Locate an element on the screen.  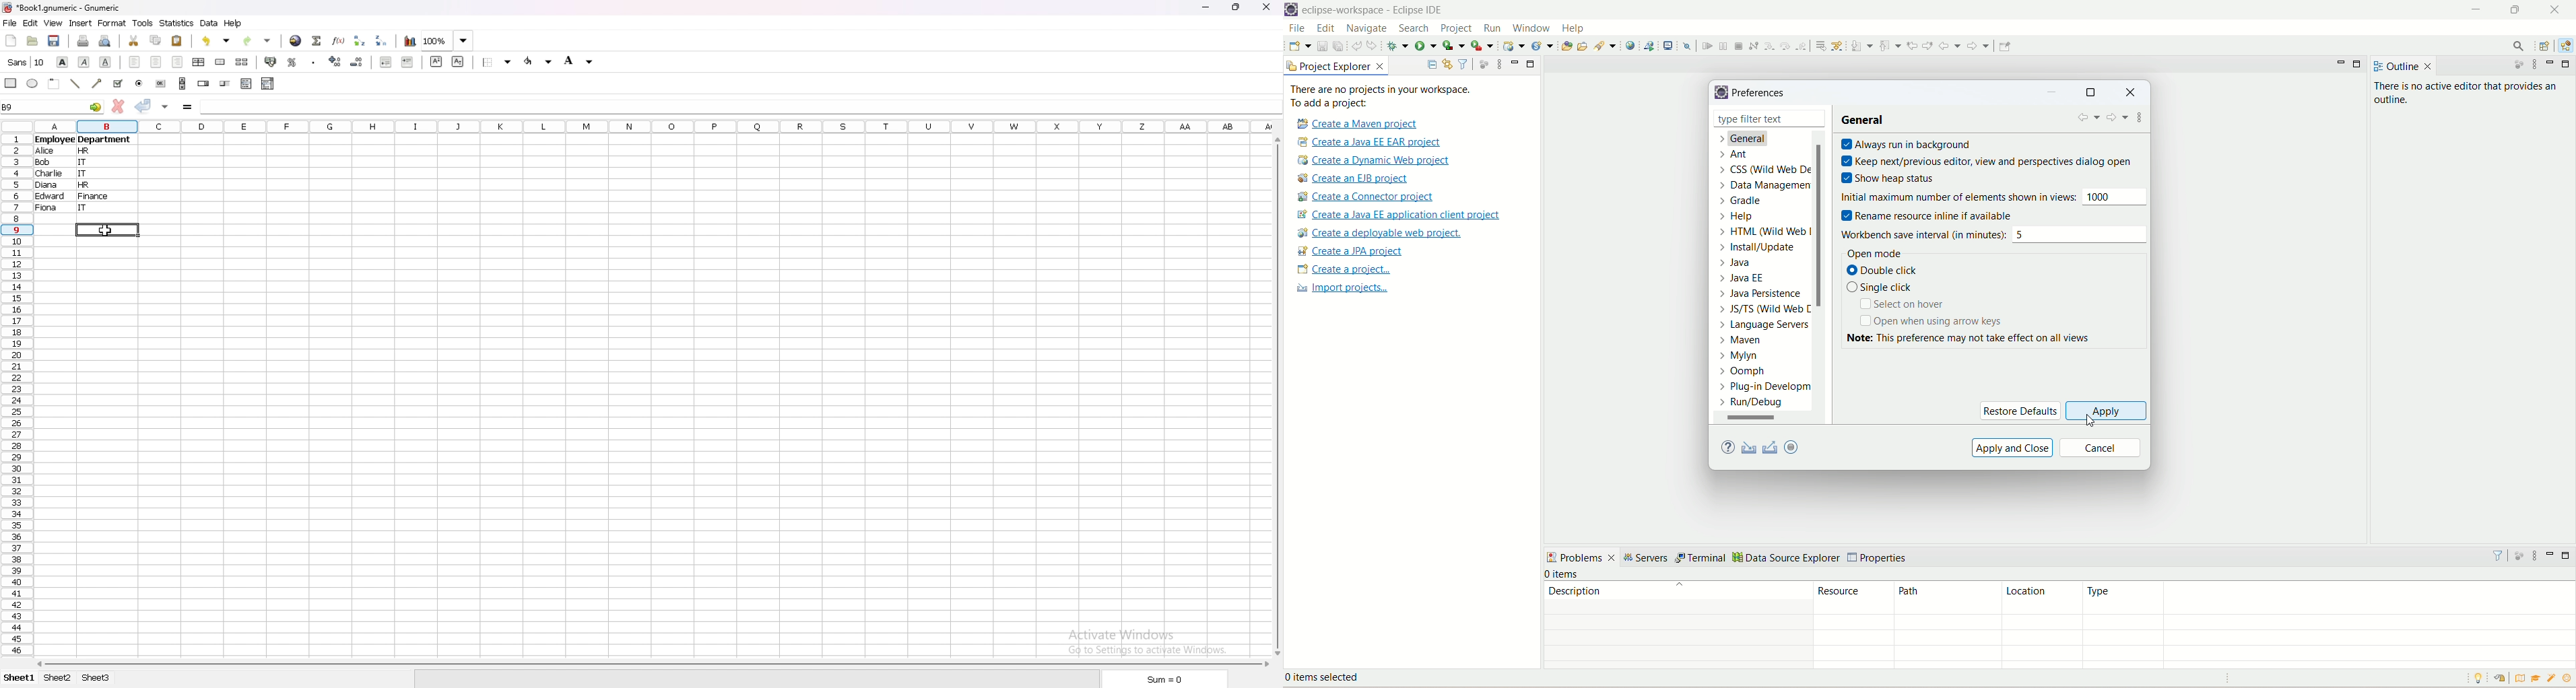
undo is located at coordinates (215, 41).